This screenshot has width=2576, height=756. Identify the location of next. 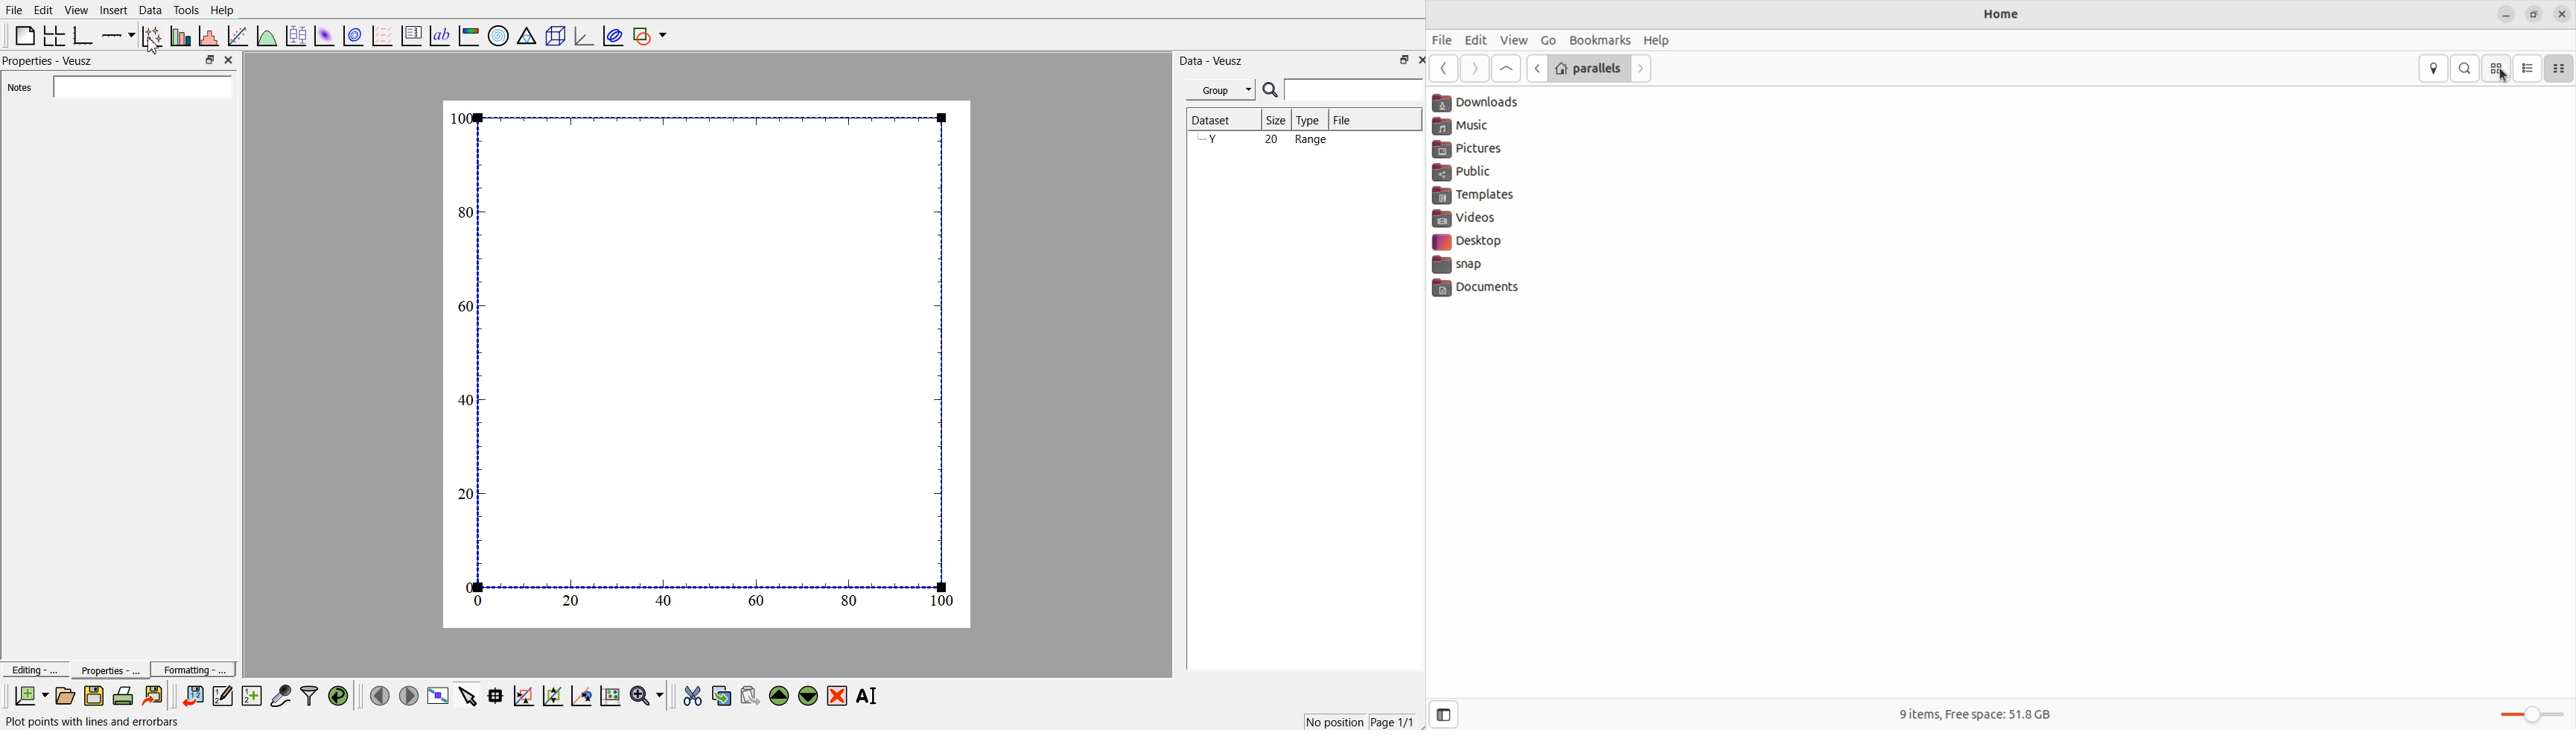
(1474, 68).